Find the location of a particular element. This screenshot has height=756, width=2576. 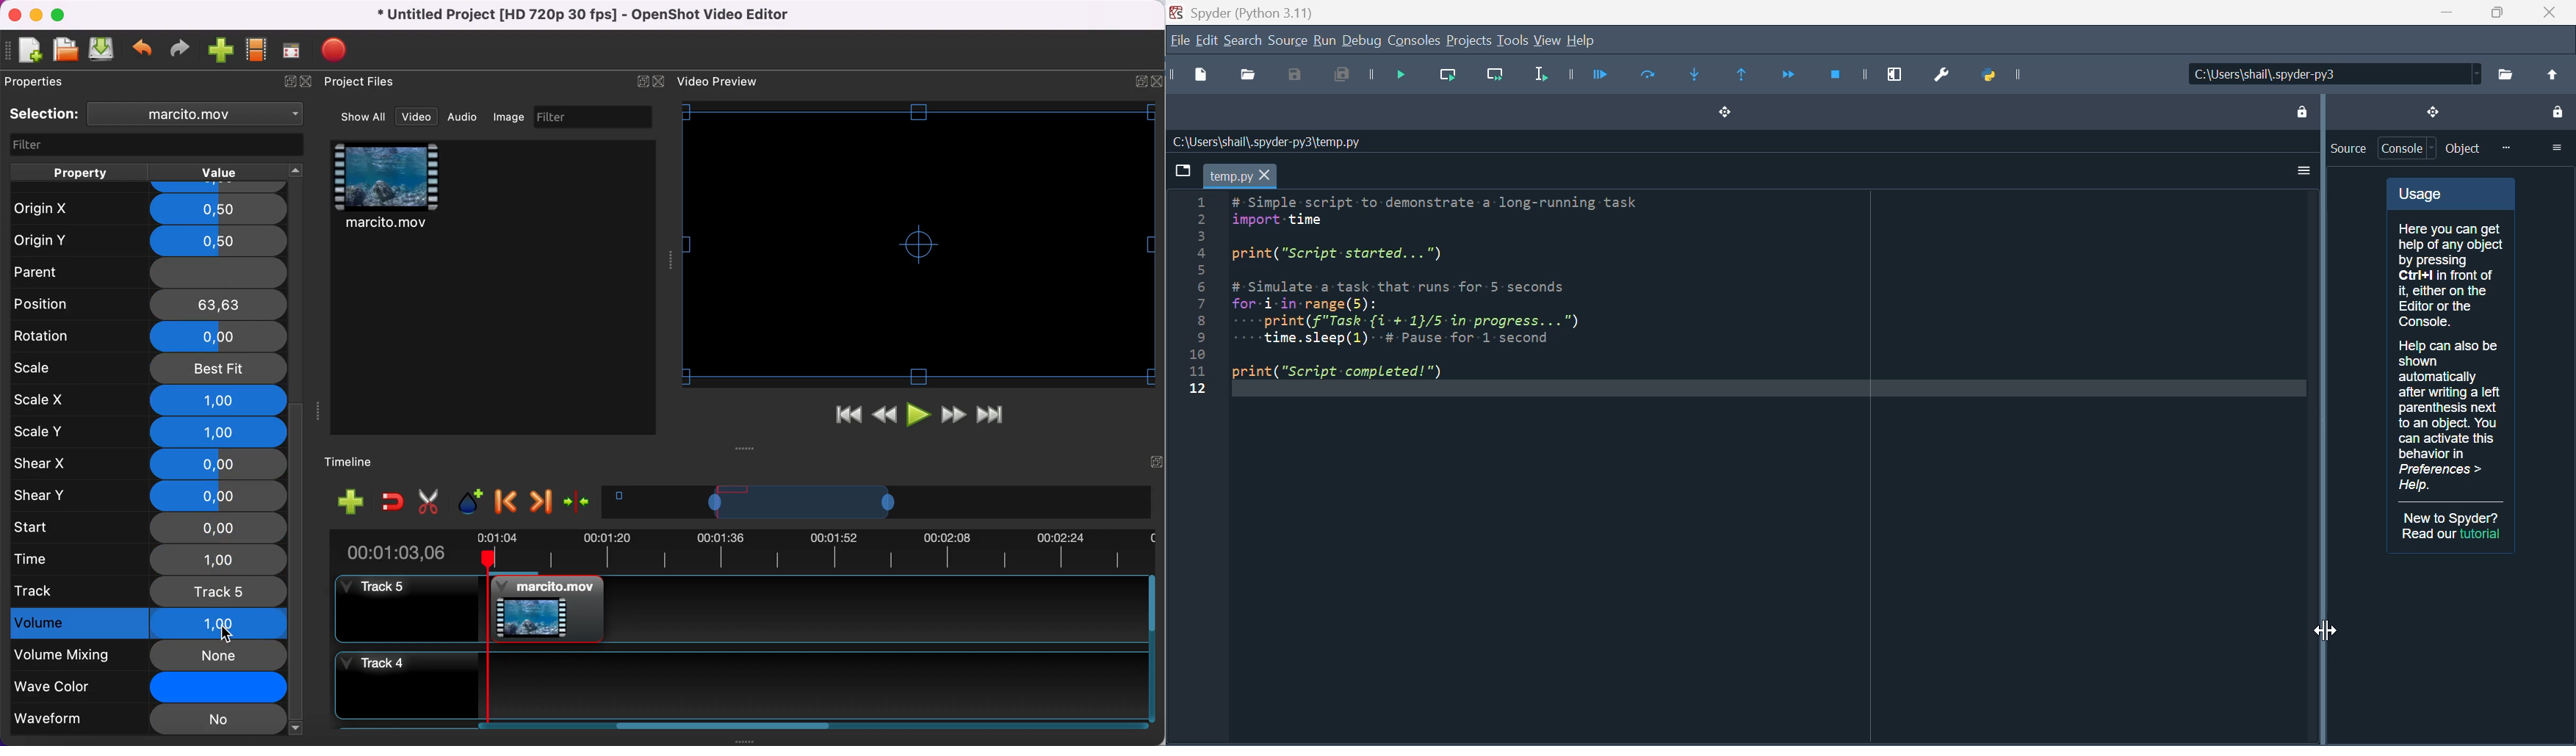

Edit is located at coordinates (1205, 42).